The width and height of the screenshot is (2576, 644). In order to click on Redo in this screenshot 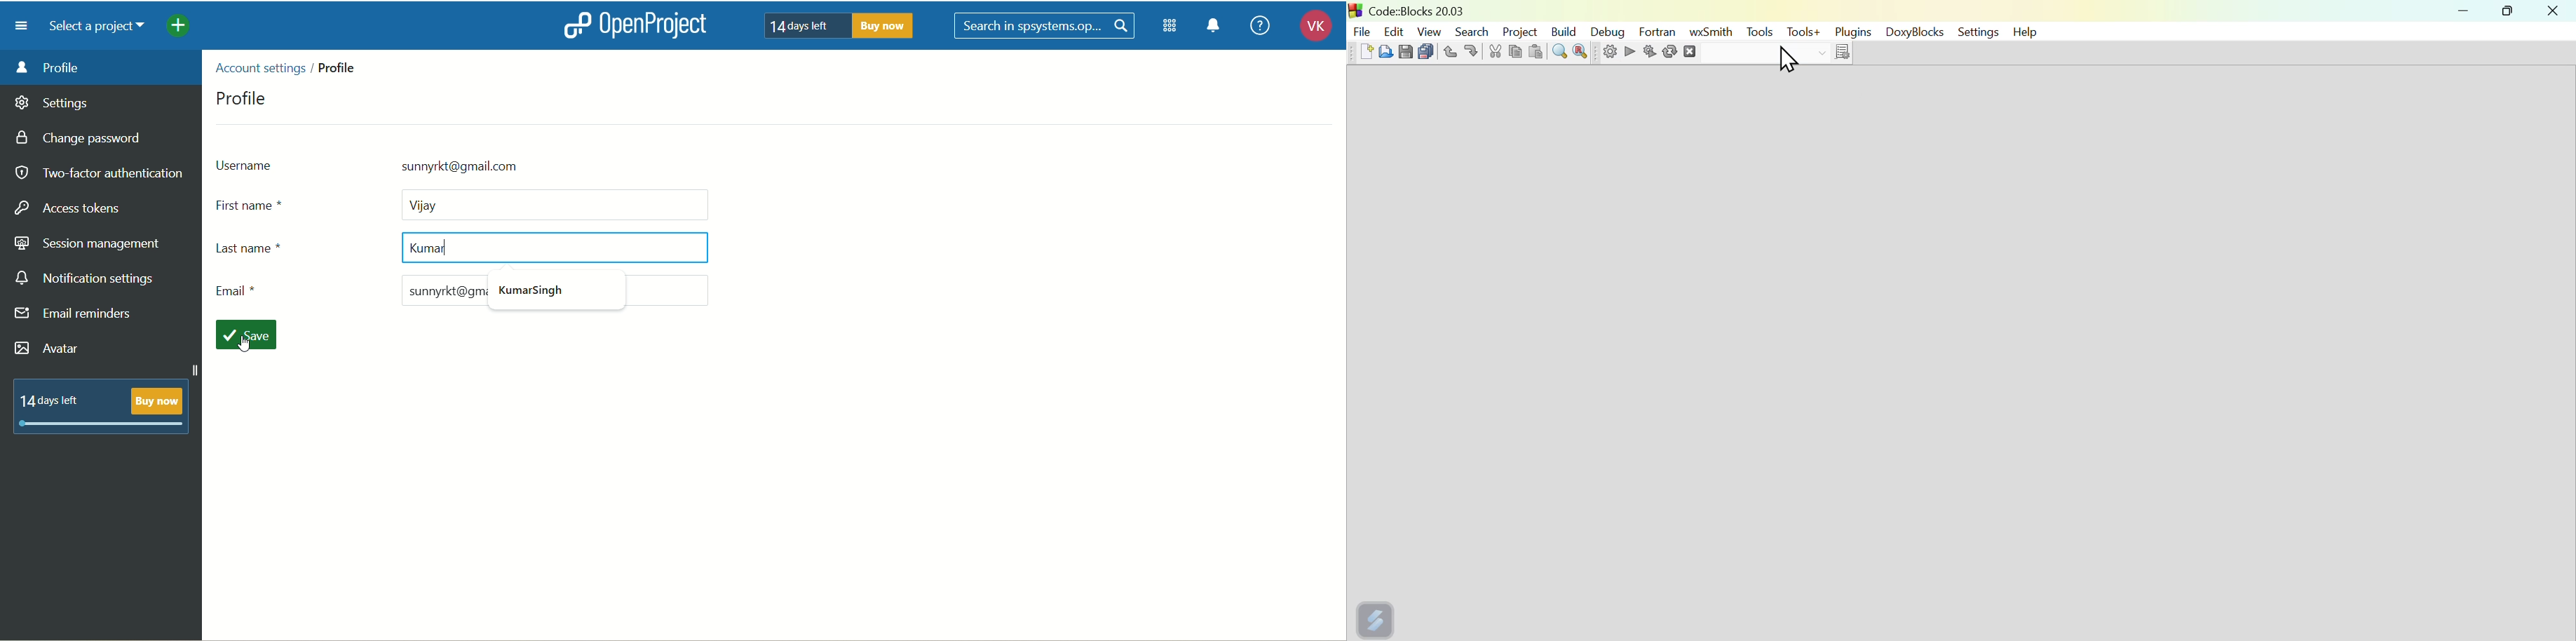, I will do `click(1476, 50)`.